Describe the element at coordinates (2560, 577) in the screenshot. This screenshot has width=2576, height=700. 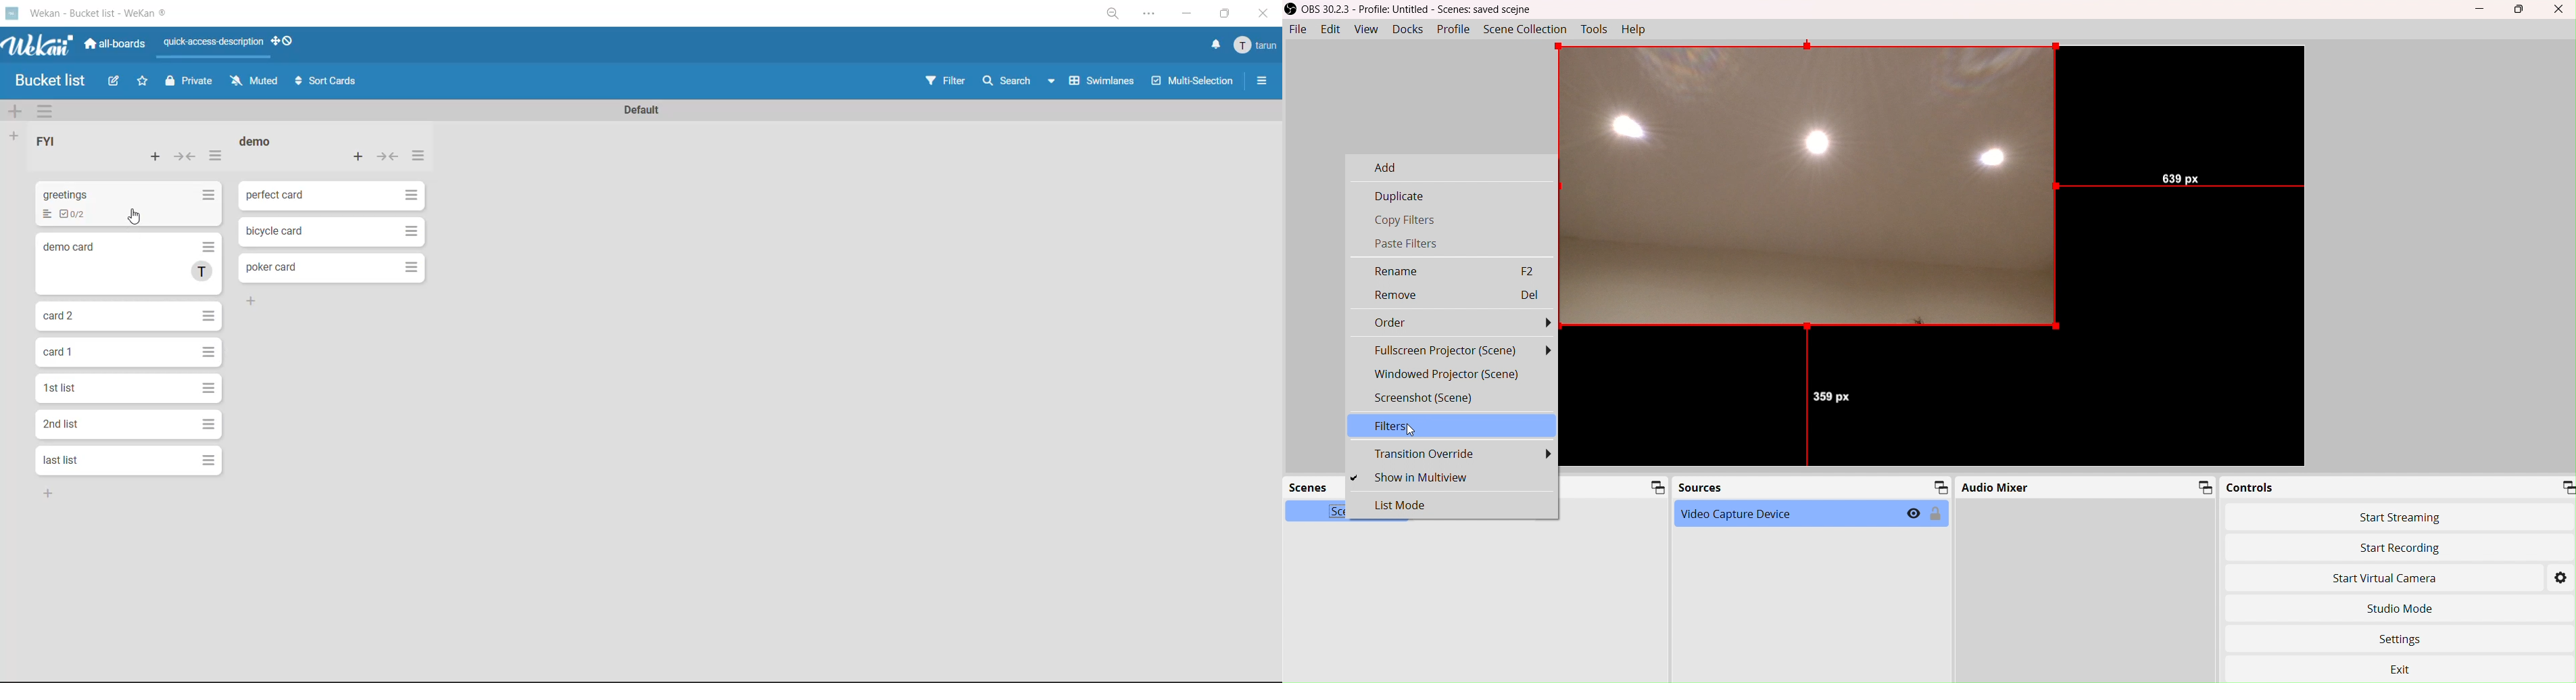
I see `Settings` at that location.